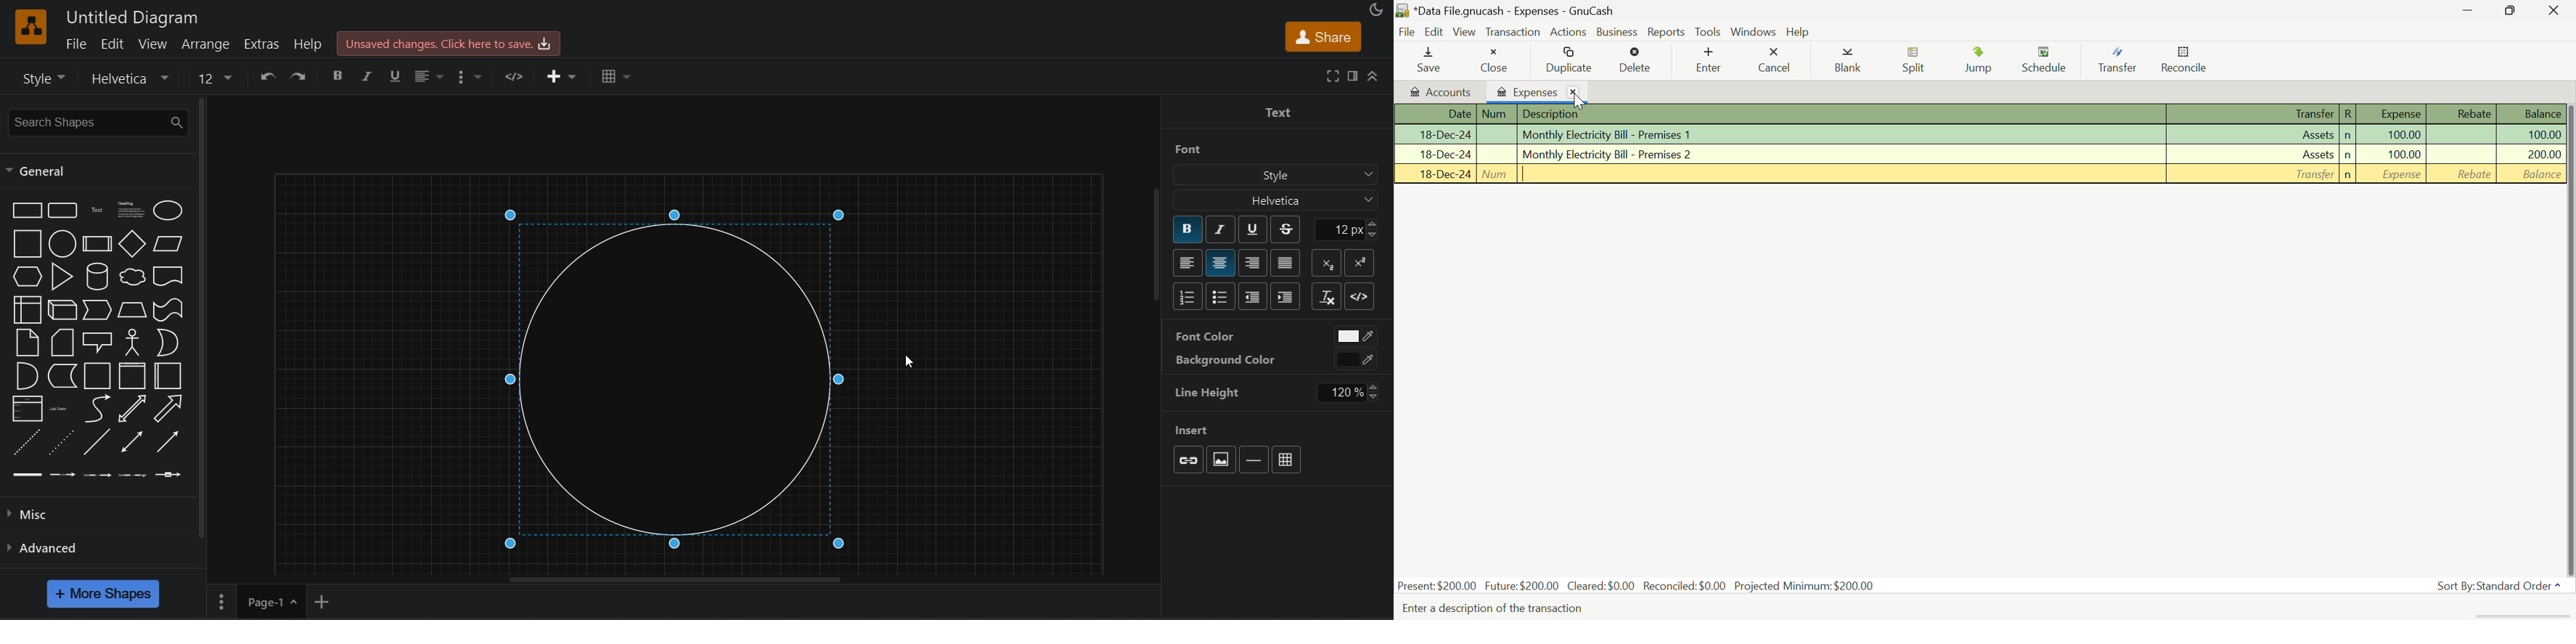 This screenshot has width=2576, height=644. I want to click on or, so click(173, 342).